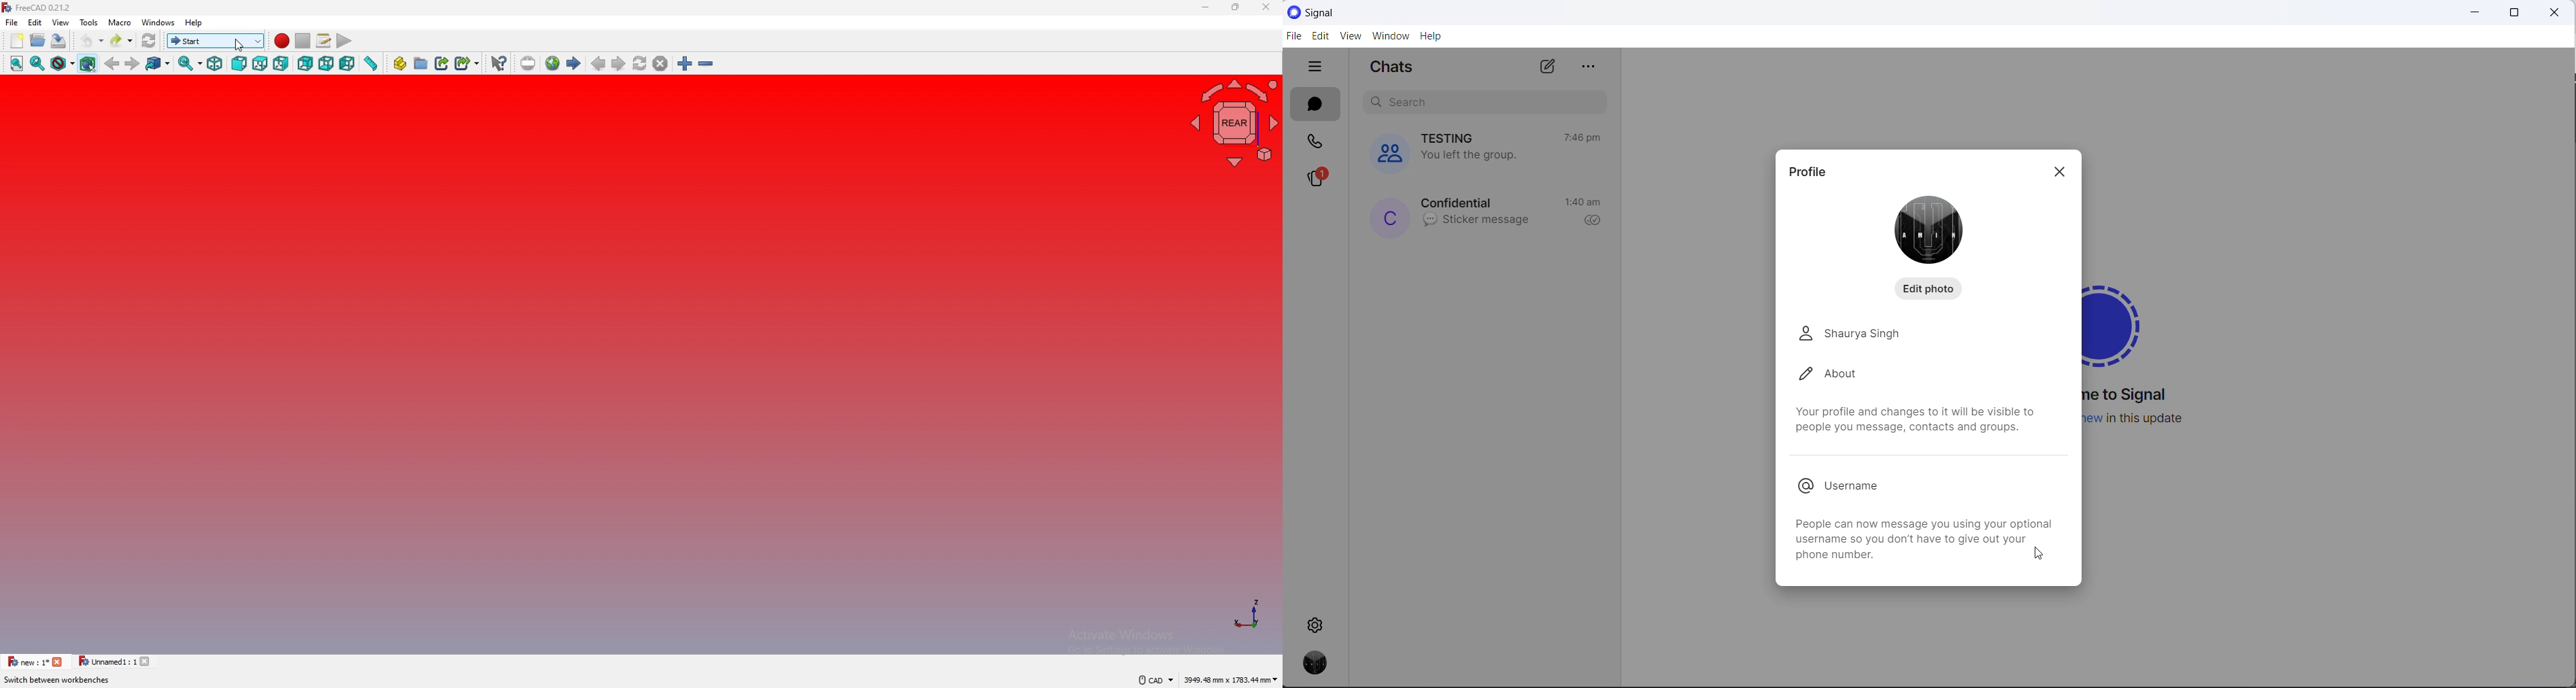 The height and width of the screenshot is (700, 2576). I want to click on username, so click(1851, 487).